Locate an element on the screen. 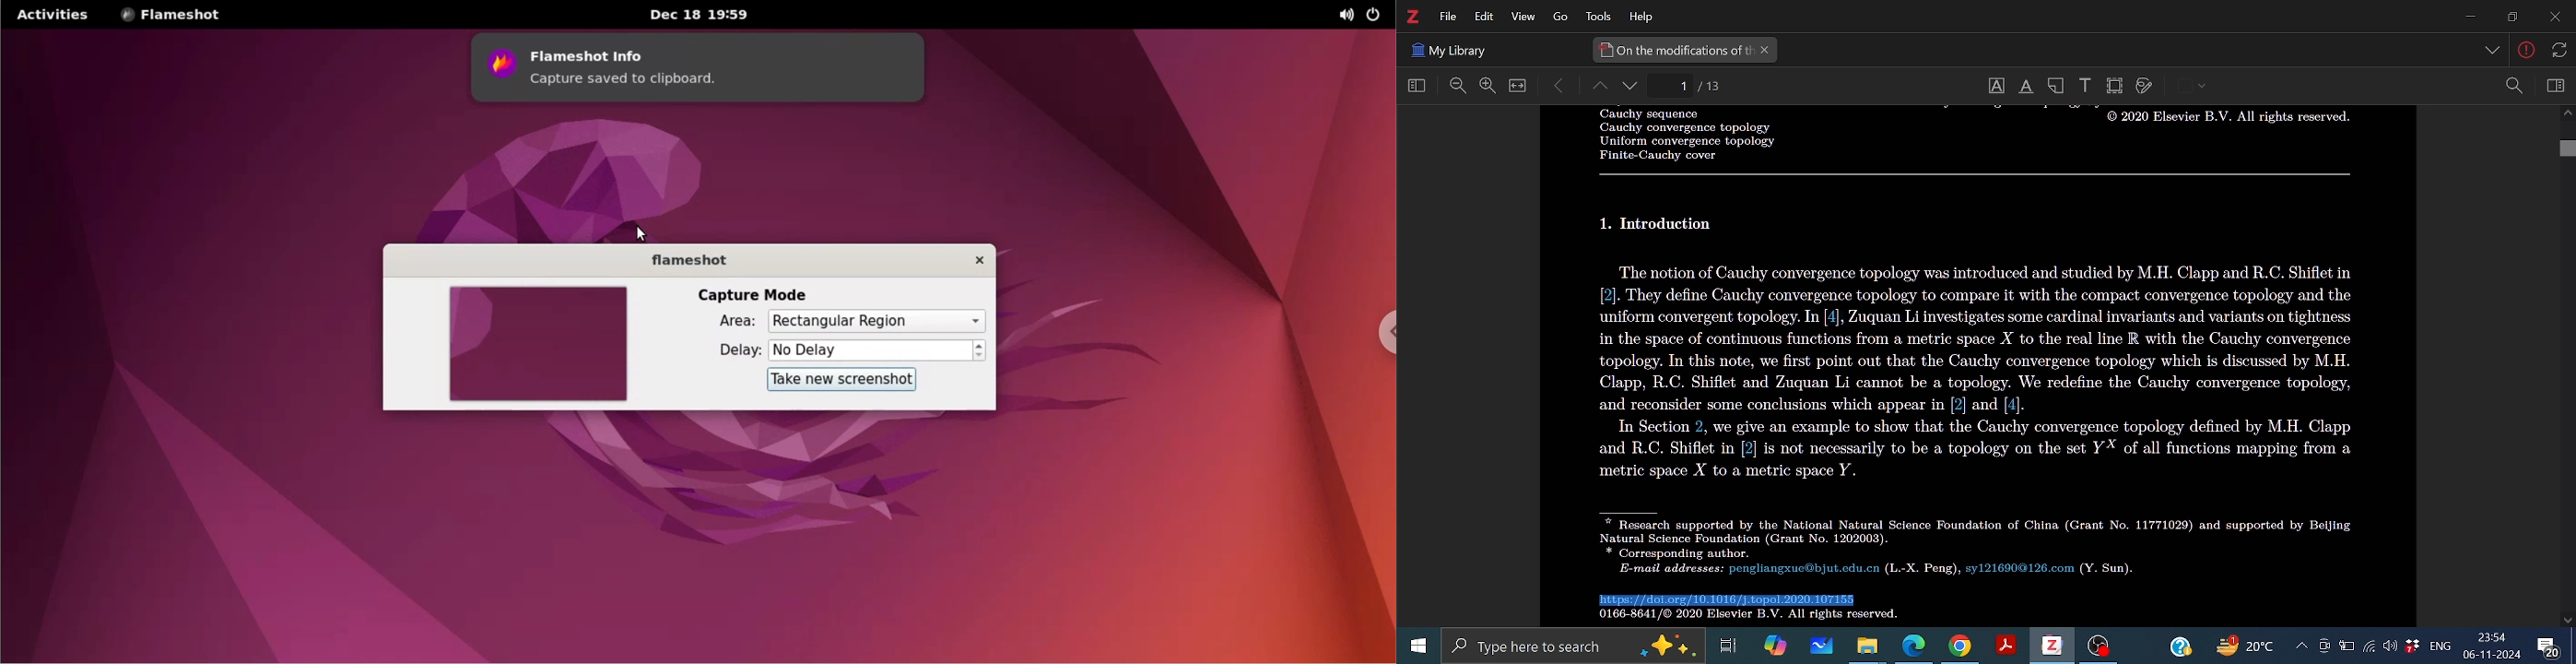  Zotero is located at coordinates (1412, 17).